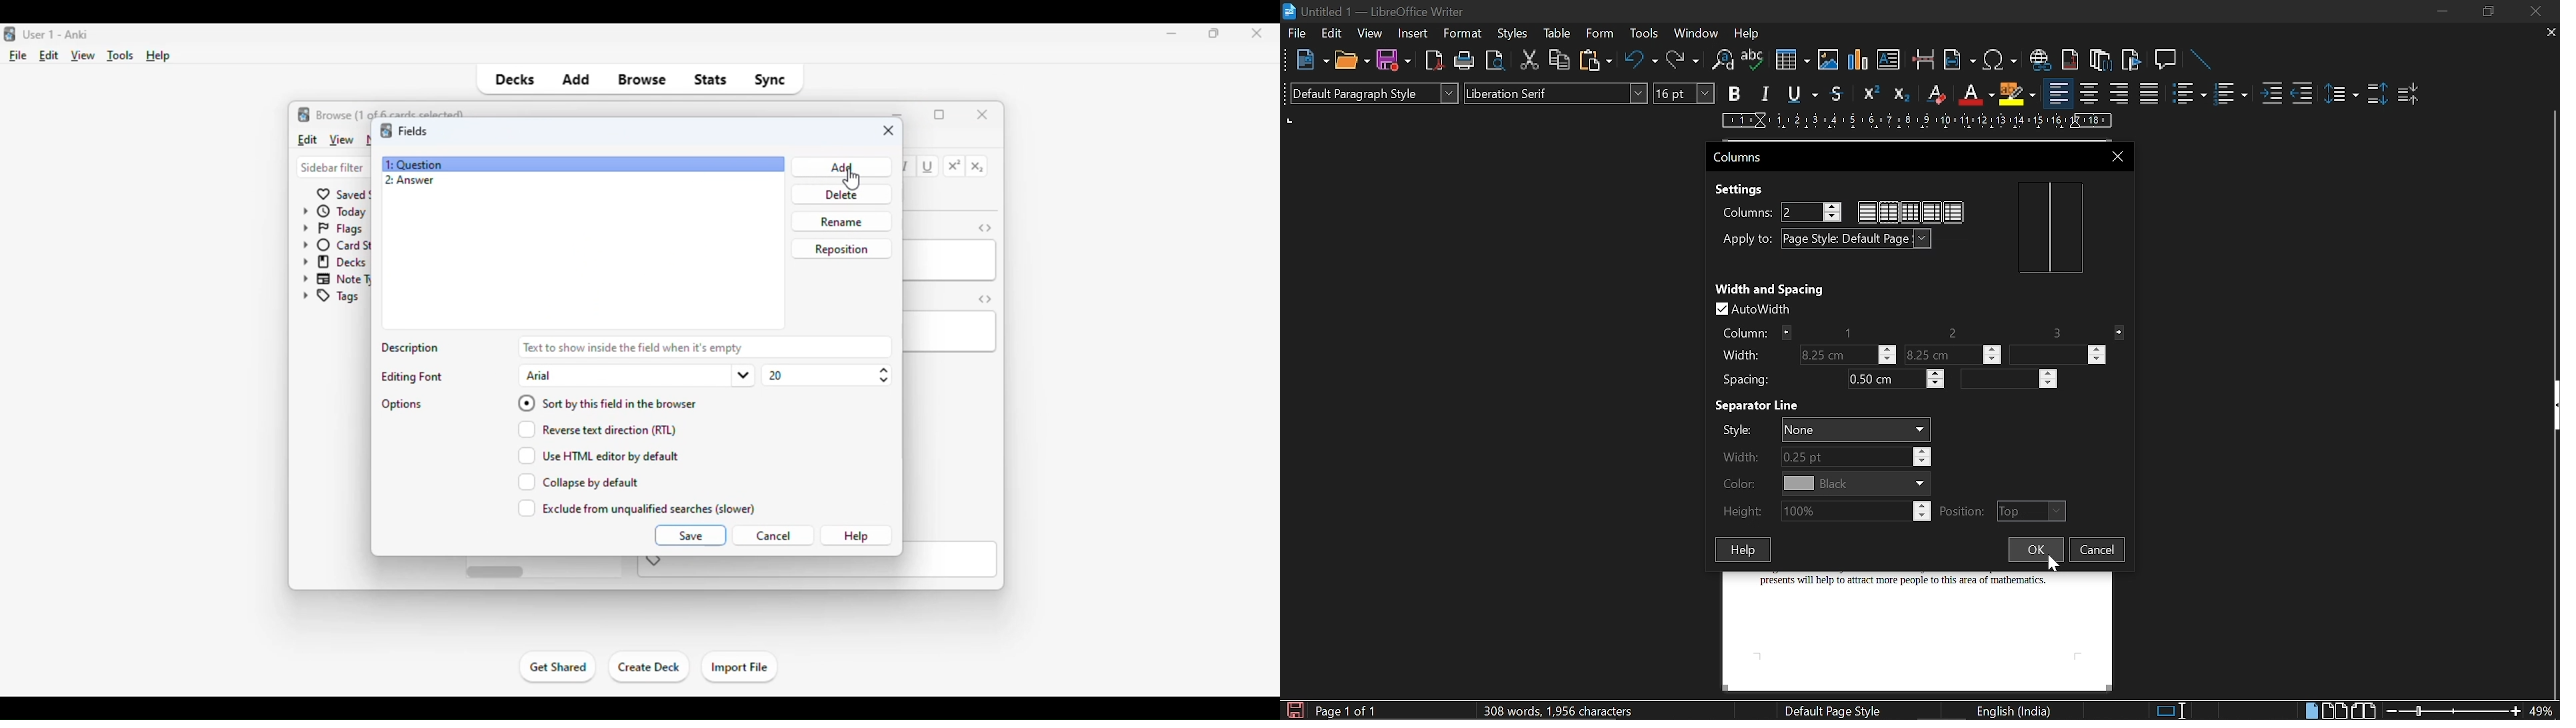 The image size is (2576, 728). Describe the element at coordinates (985, 299) in the screenshot. I see `toggle HTML editor` at that location.